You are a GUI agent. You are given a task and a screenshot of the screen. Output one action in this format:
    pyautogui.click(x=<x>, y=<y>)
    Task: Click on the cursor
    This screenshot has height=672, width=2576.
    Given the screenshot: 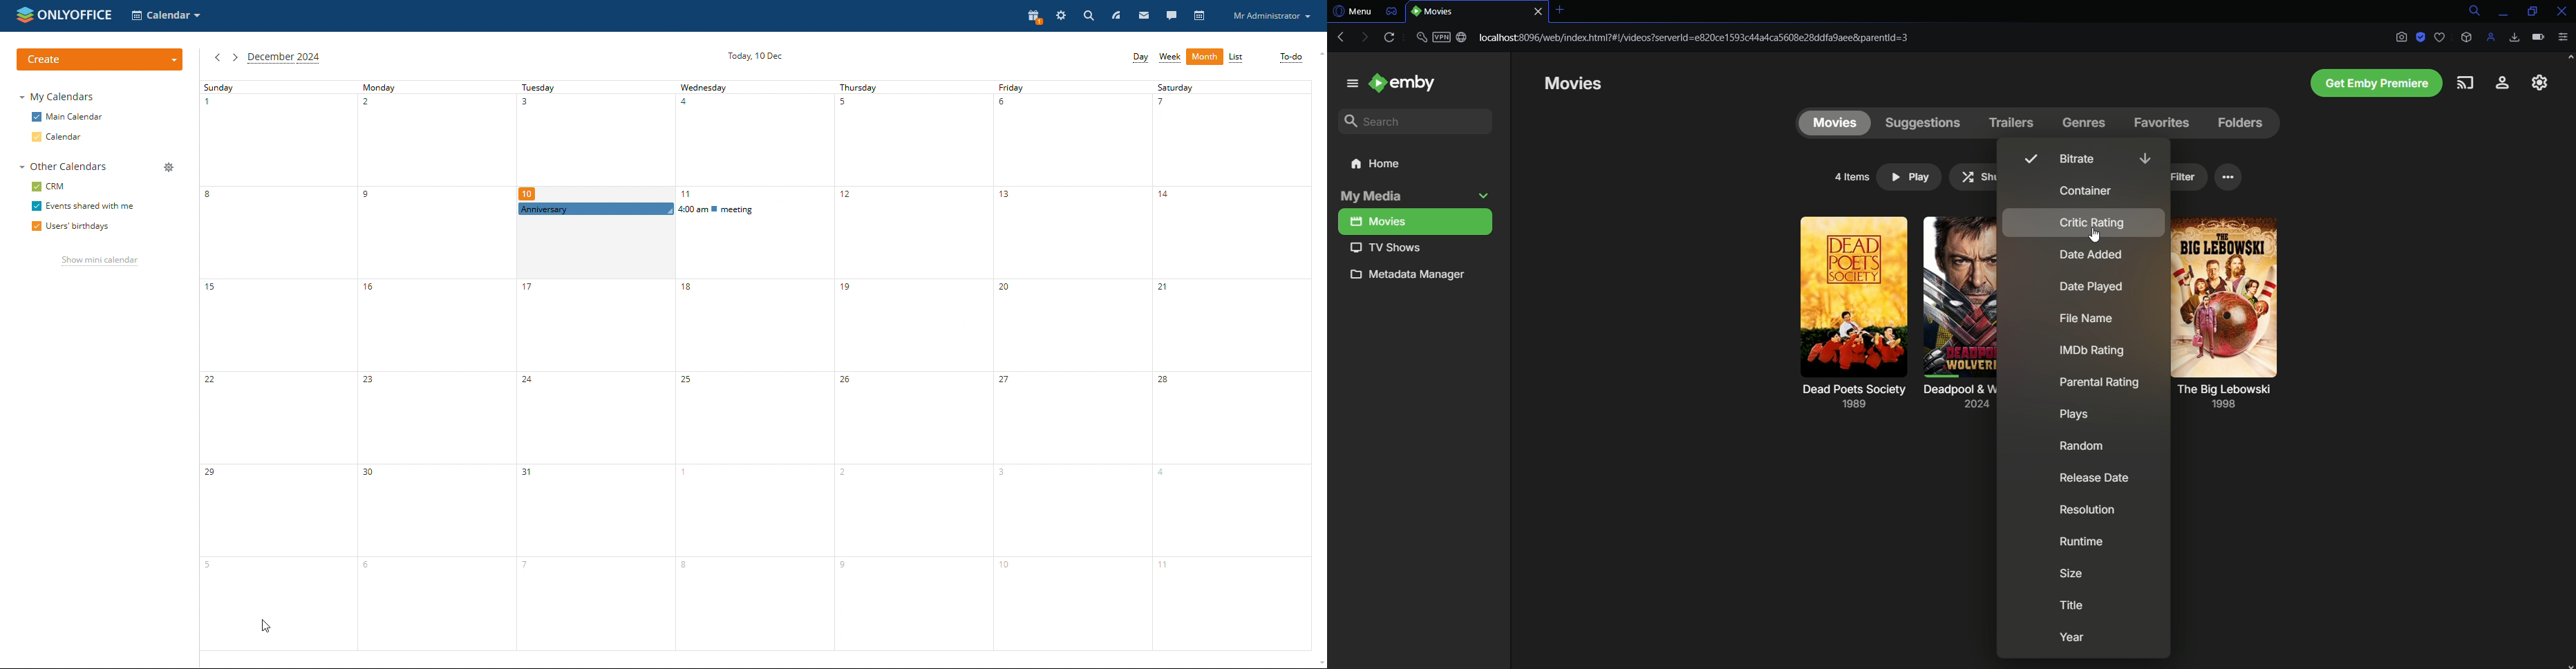 What is the action you would take?
    pyautogui.click(x=267, y=627)
    